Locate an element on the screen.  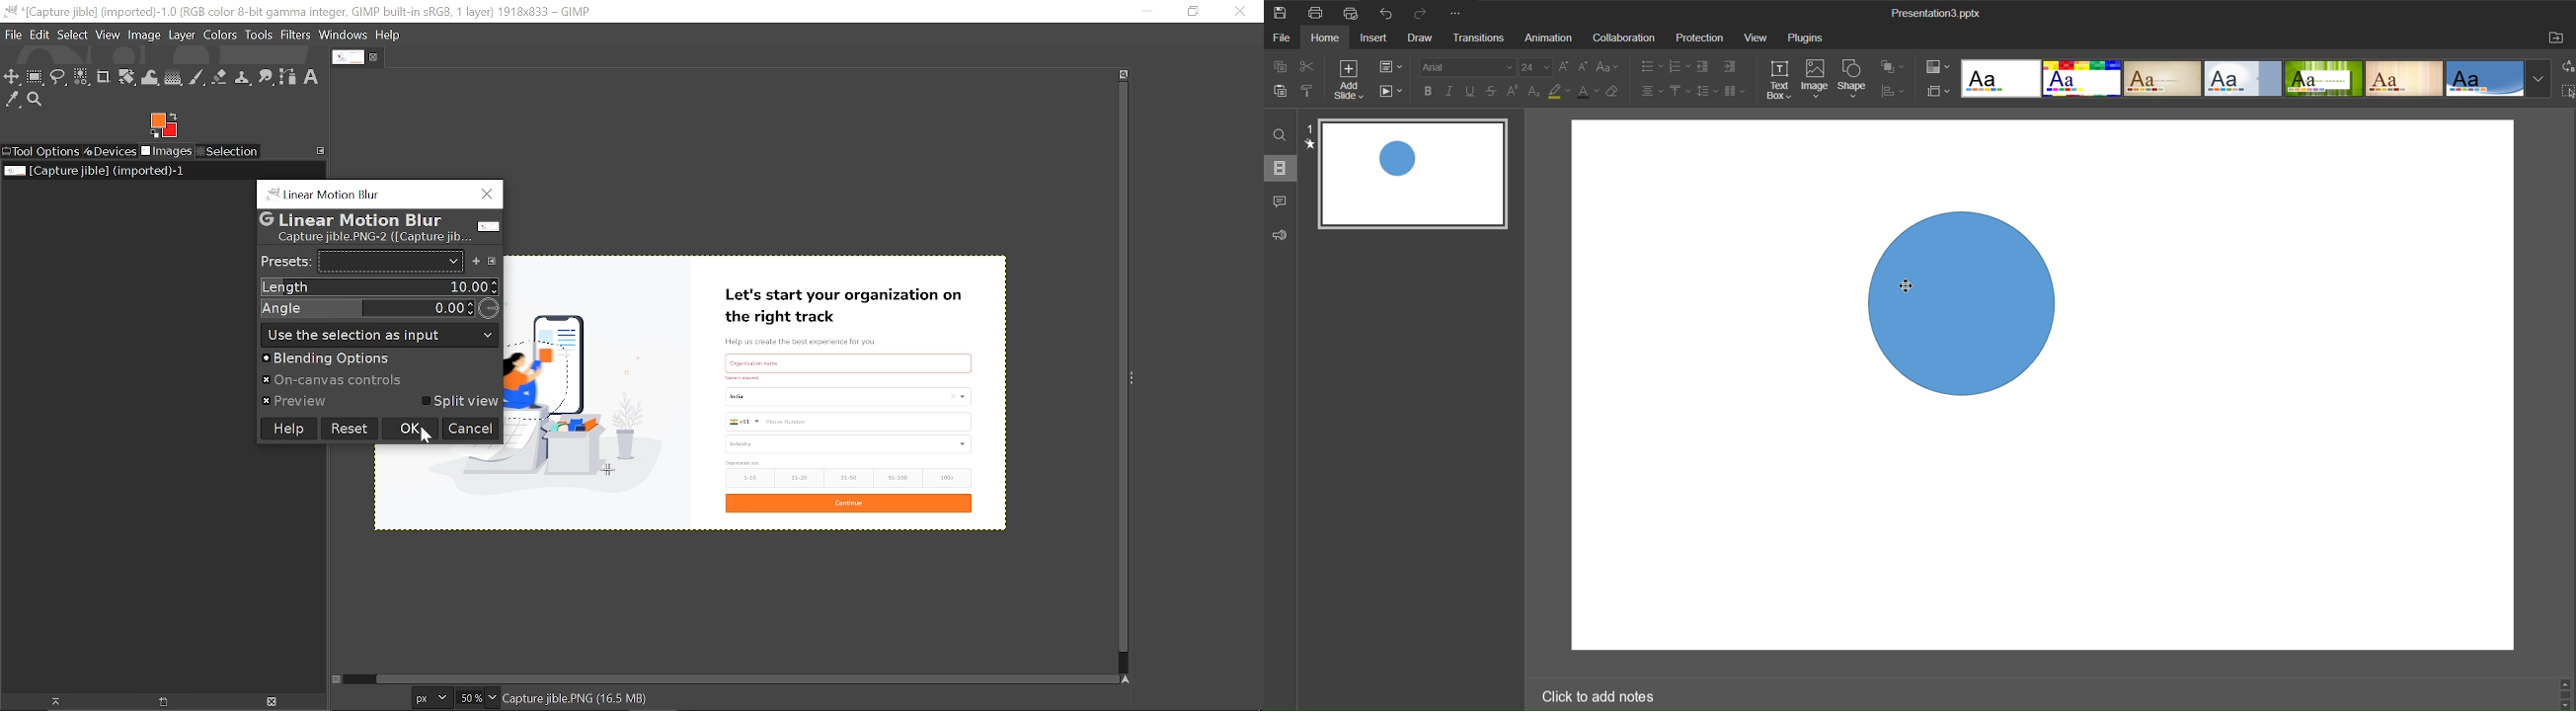
Font Size is located at coordinates (1537, 69).